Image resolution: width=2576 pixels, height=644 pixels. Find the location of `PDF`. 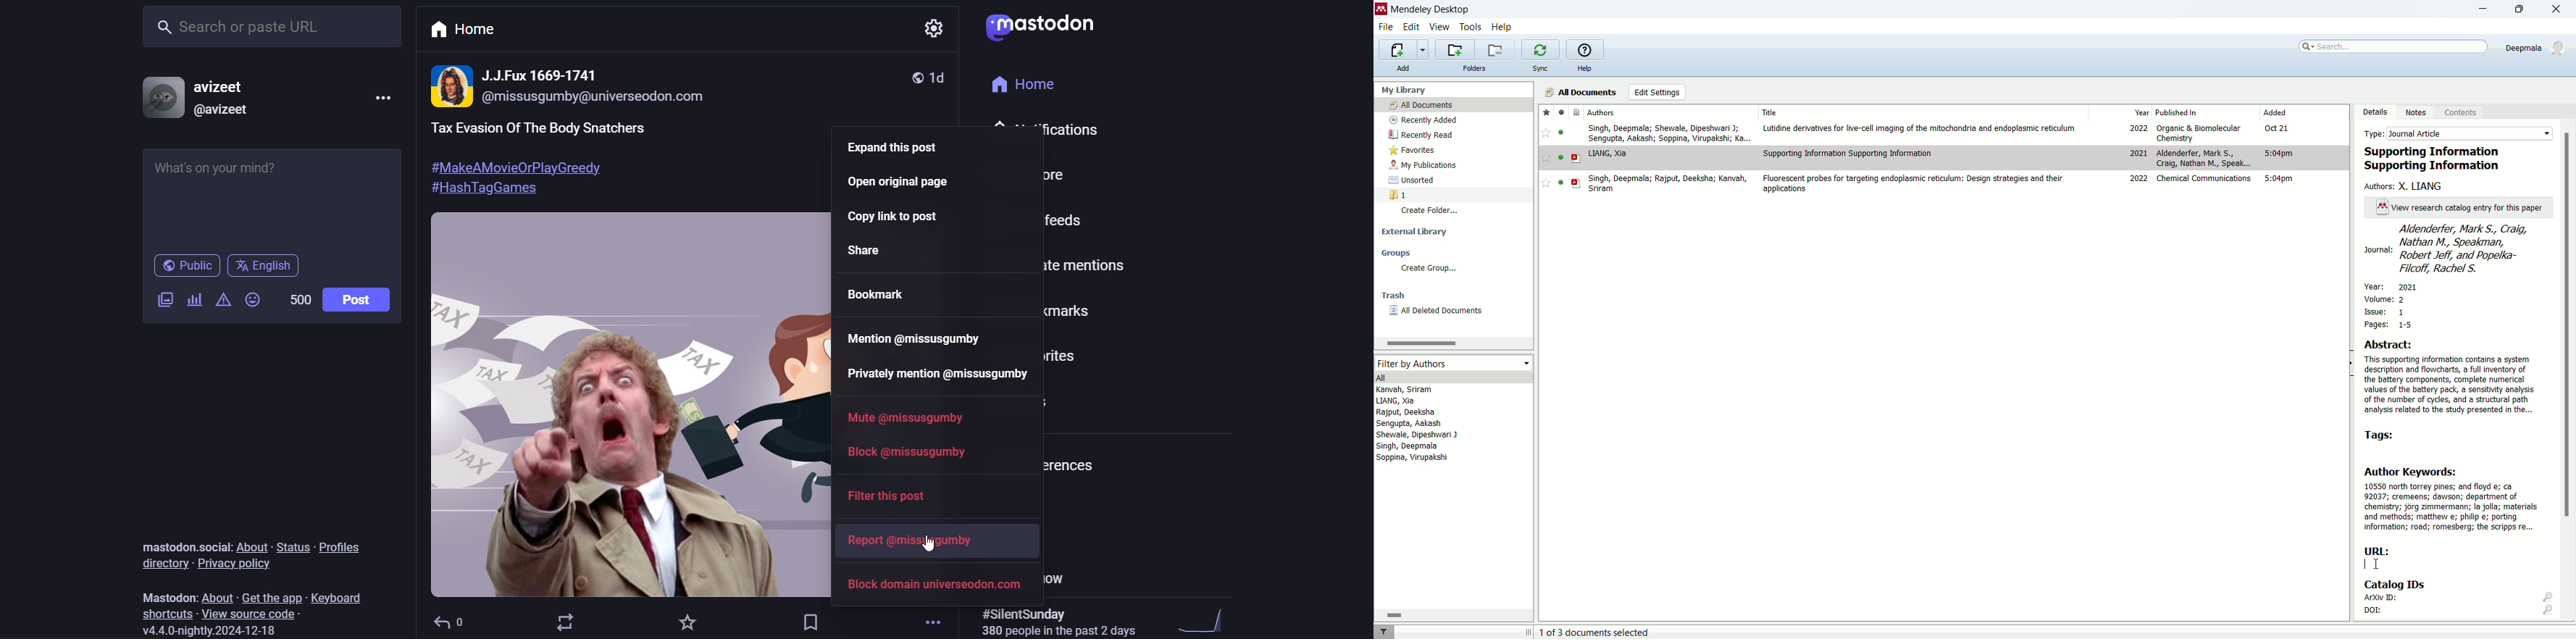

PDF is located at coordinates (1576, 183).